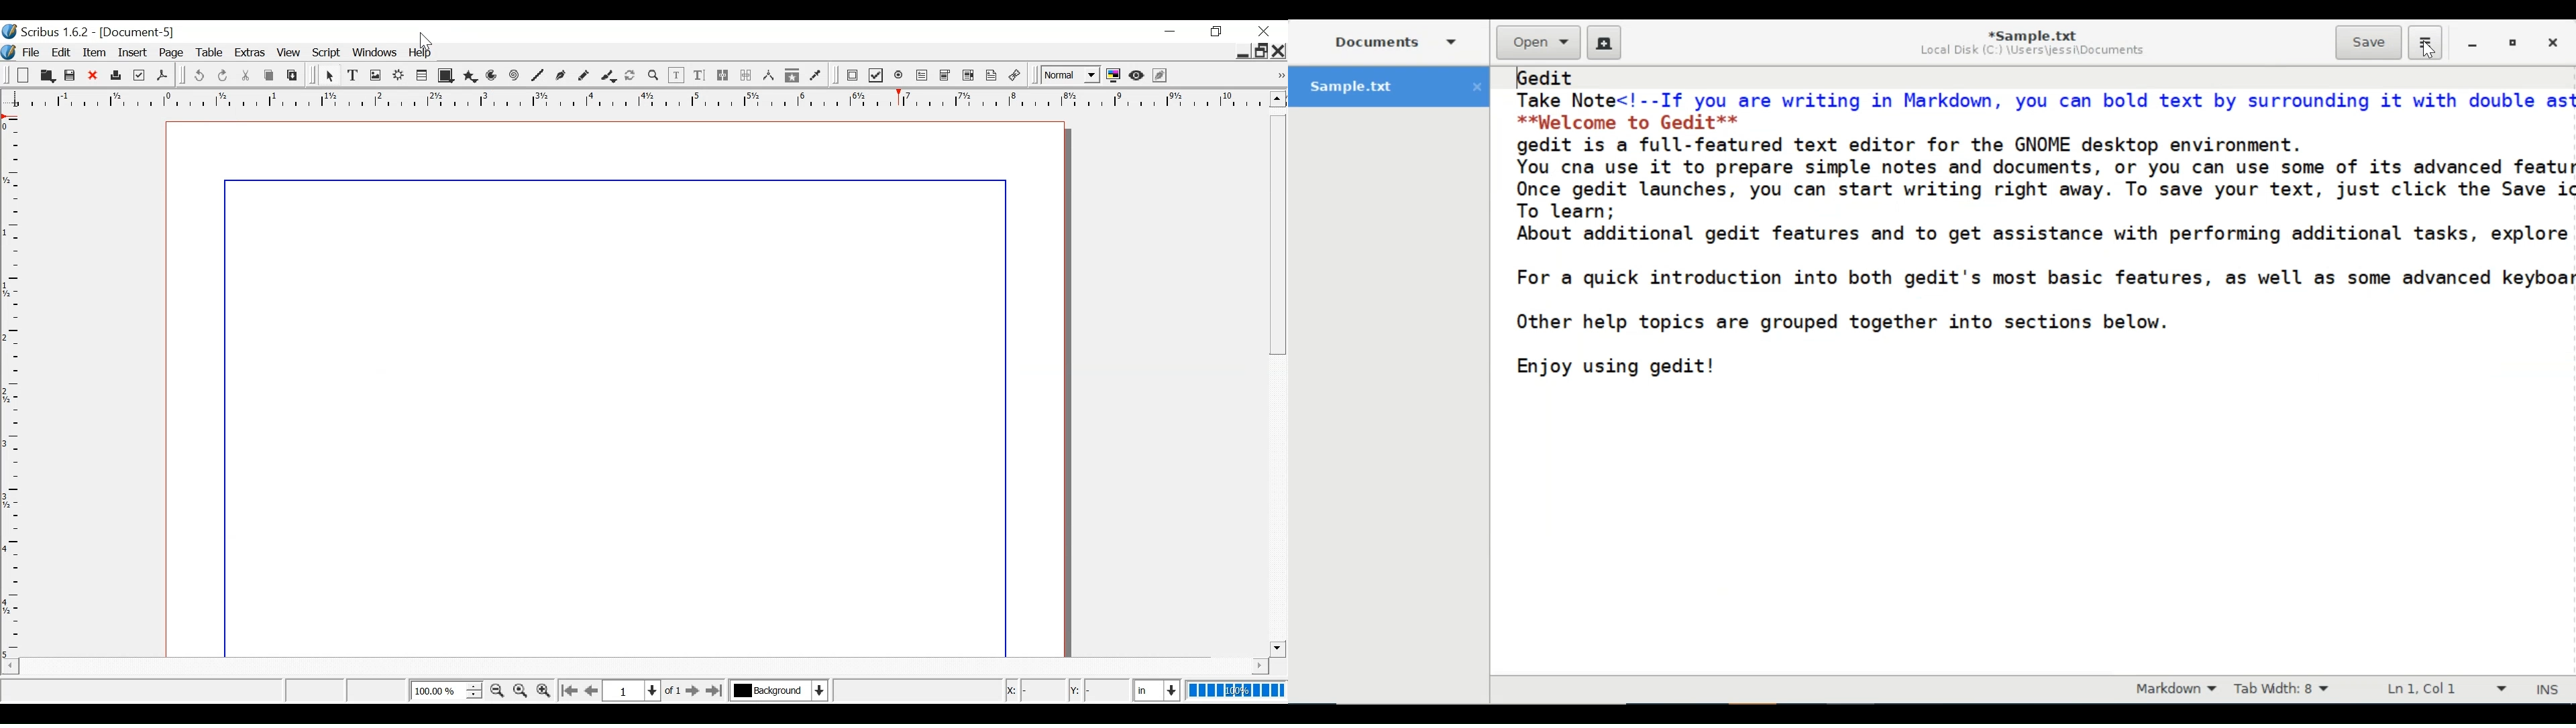  I want to click on minimize, so click(1241, 53).